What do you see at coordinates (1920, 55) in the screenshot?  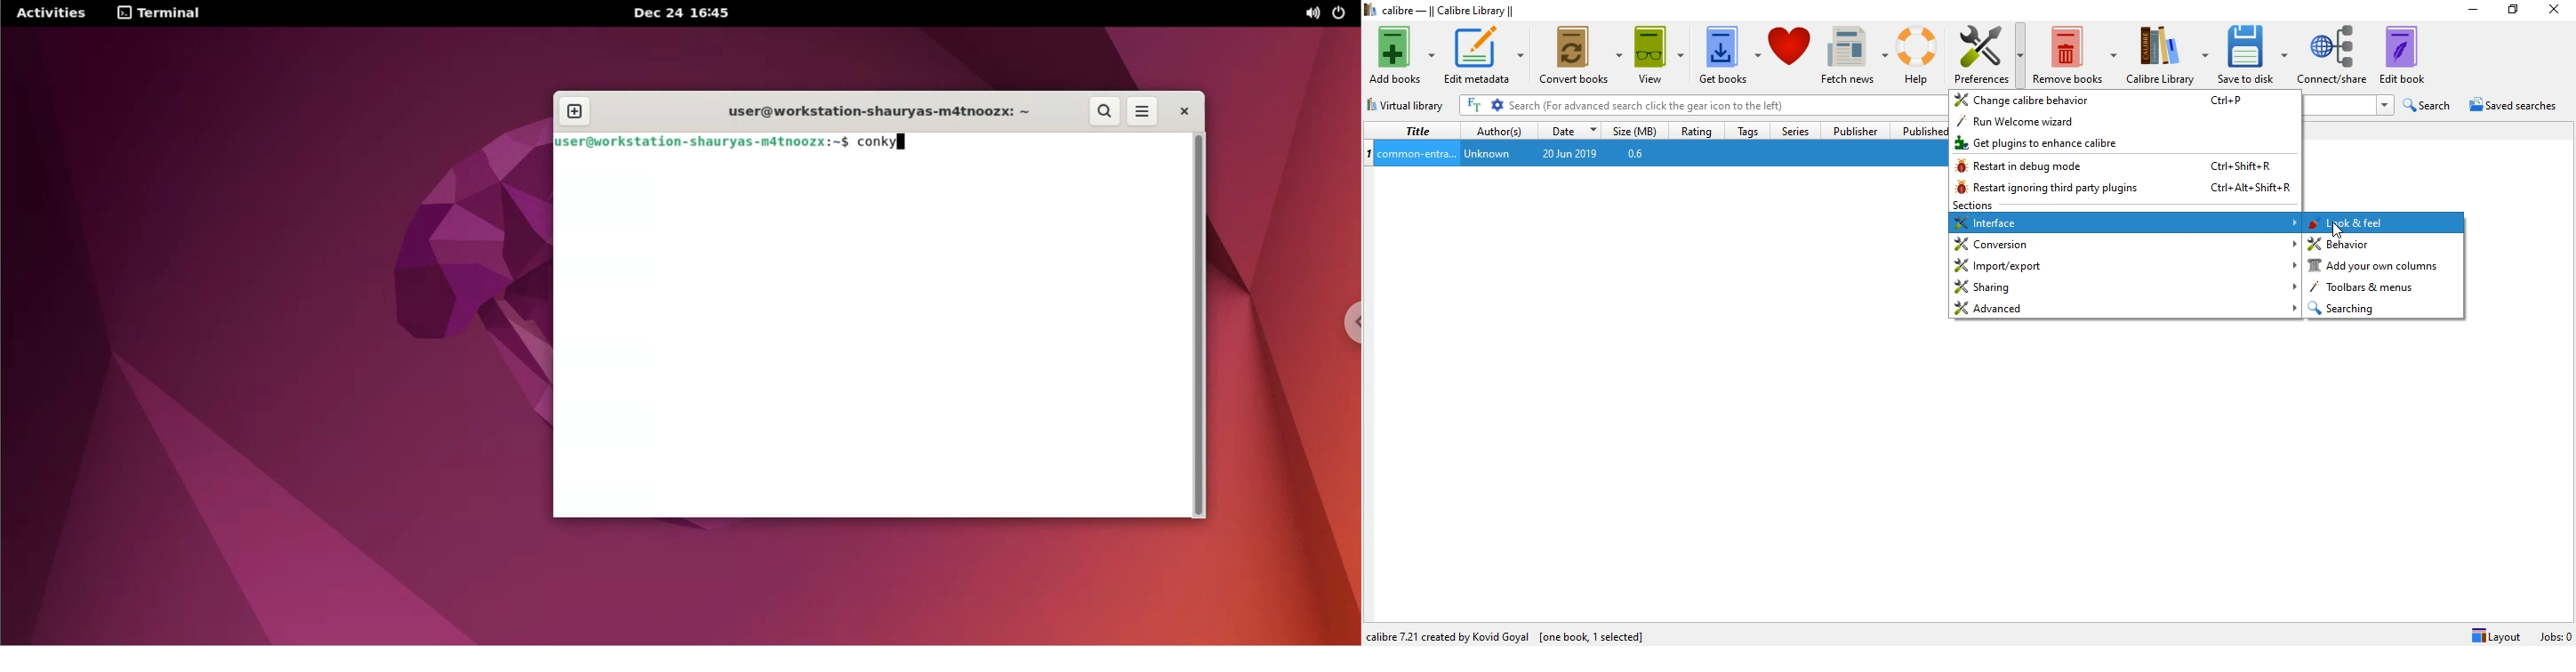 I see `Help` at bounding box center [1920, 55].